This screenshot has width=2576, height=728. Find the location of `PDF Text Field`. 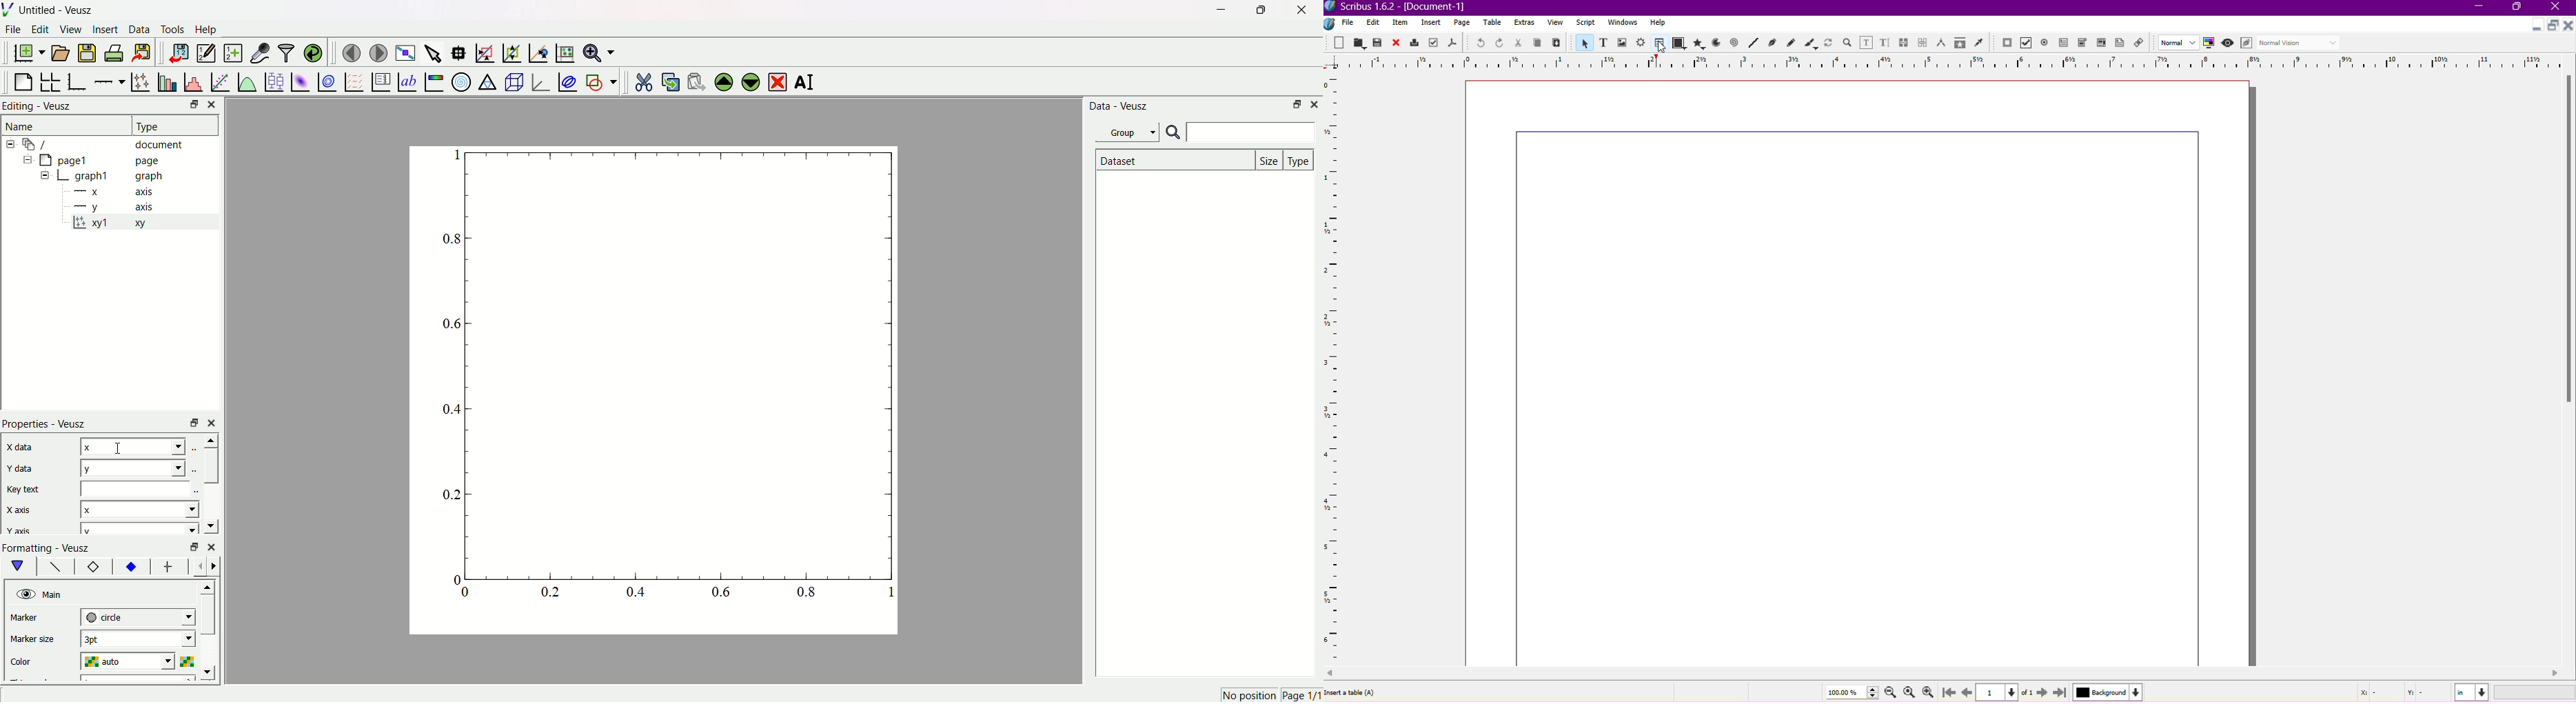

PDF Text Field is located at coordinates (2066, 44).